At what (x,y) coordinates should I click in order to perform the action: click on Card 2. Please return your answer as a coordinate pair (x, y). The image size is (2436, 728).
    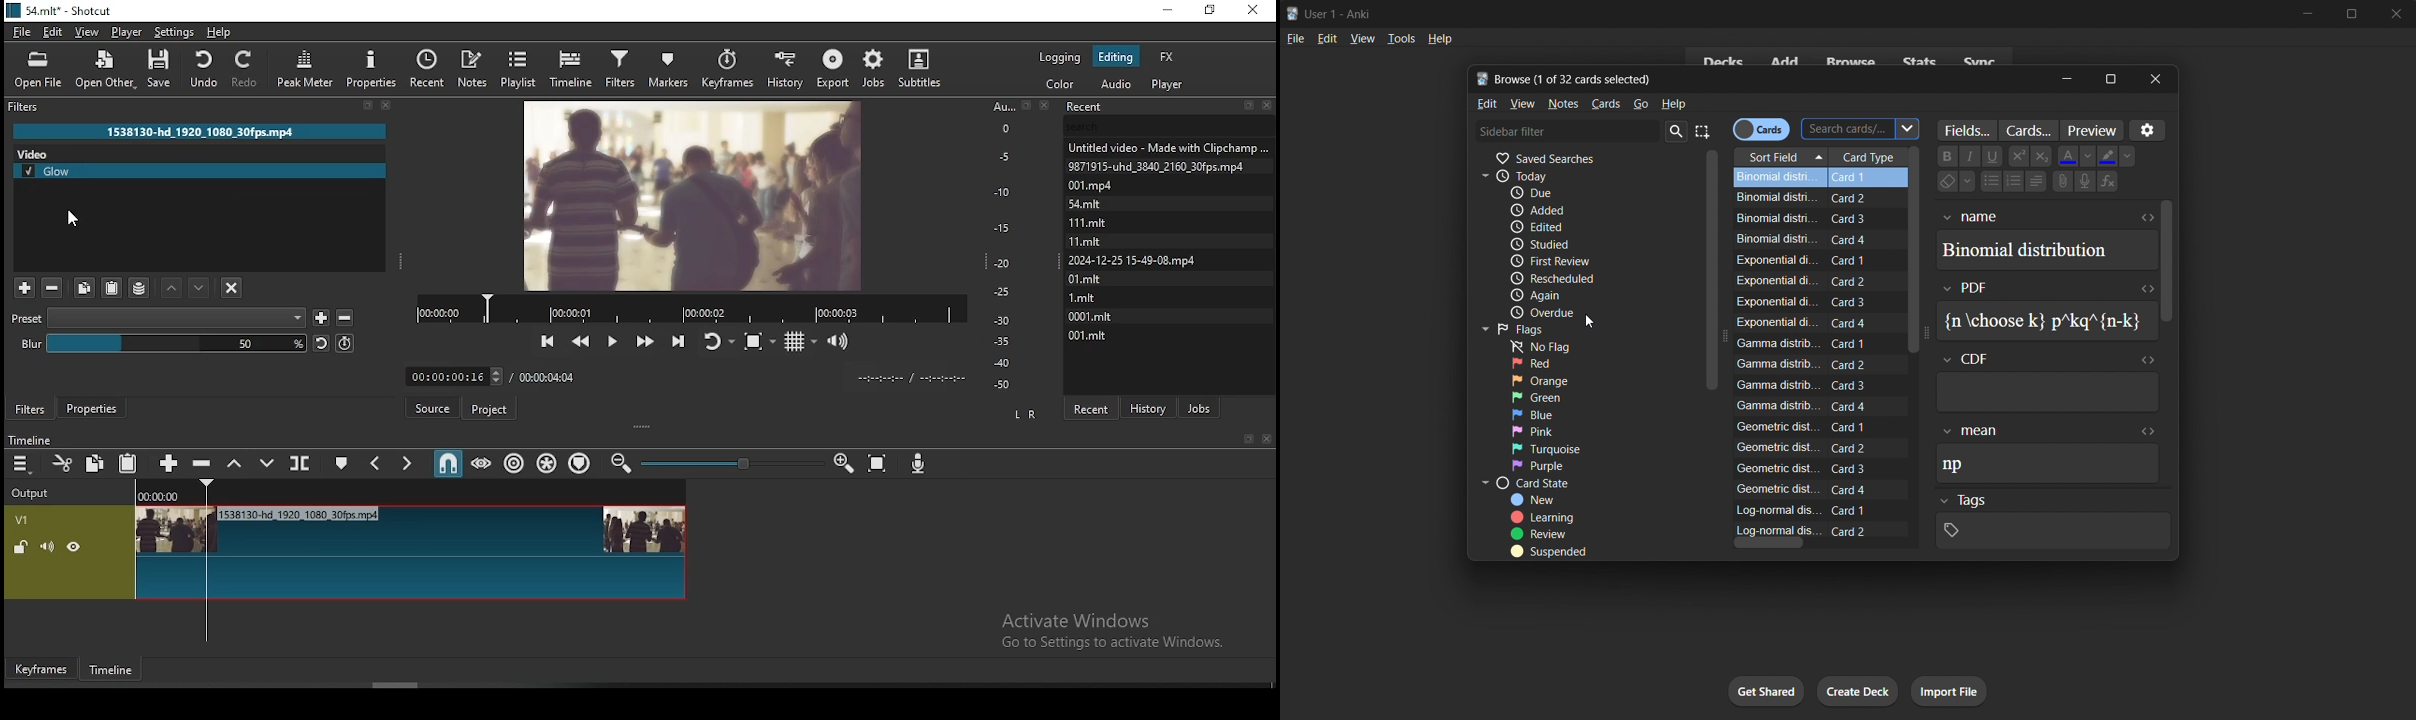
    Looking at the image, I should click on (1864, 199).